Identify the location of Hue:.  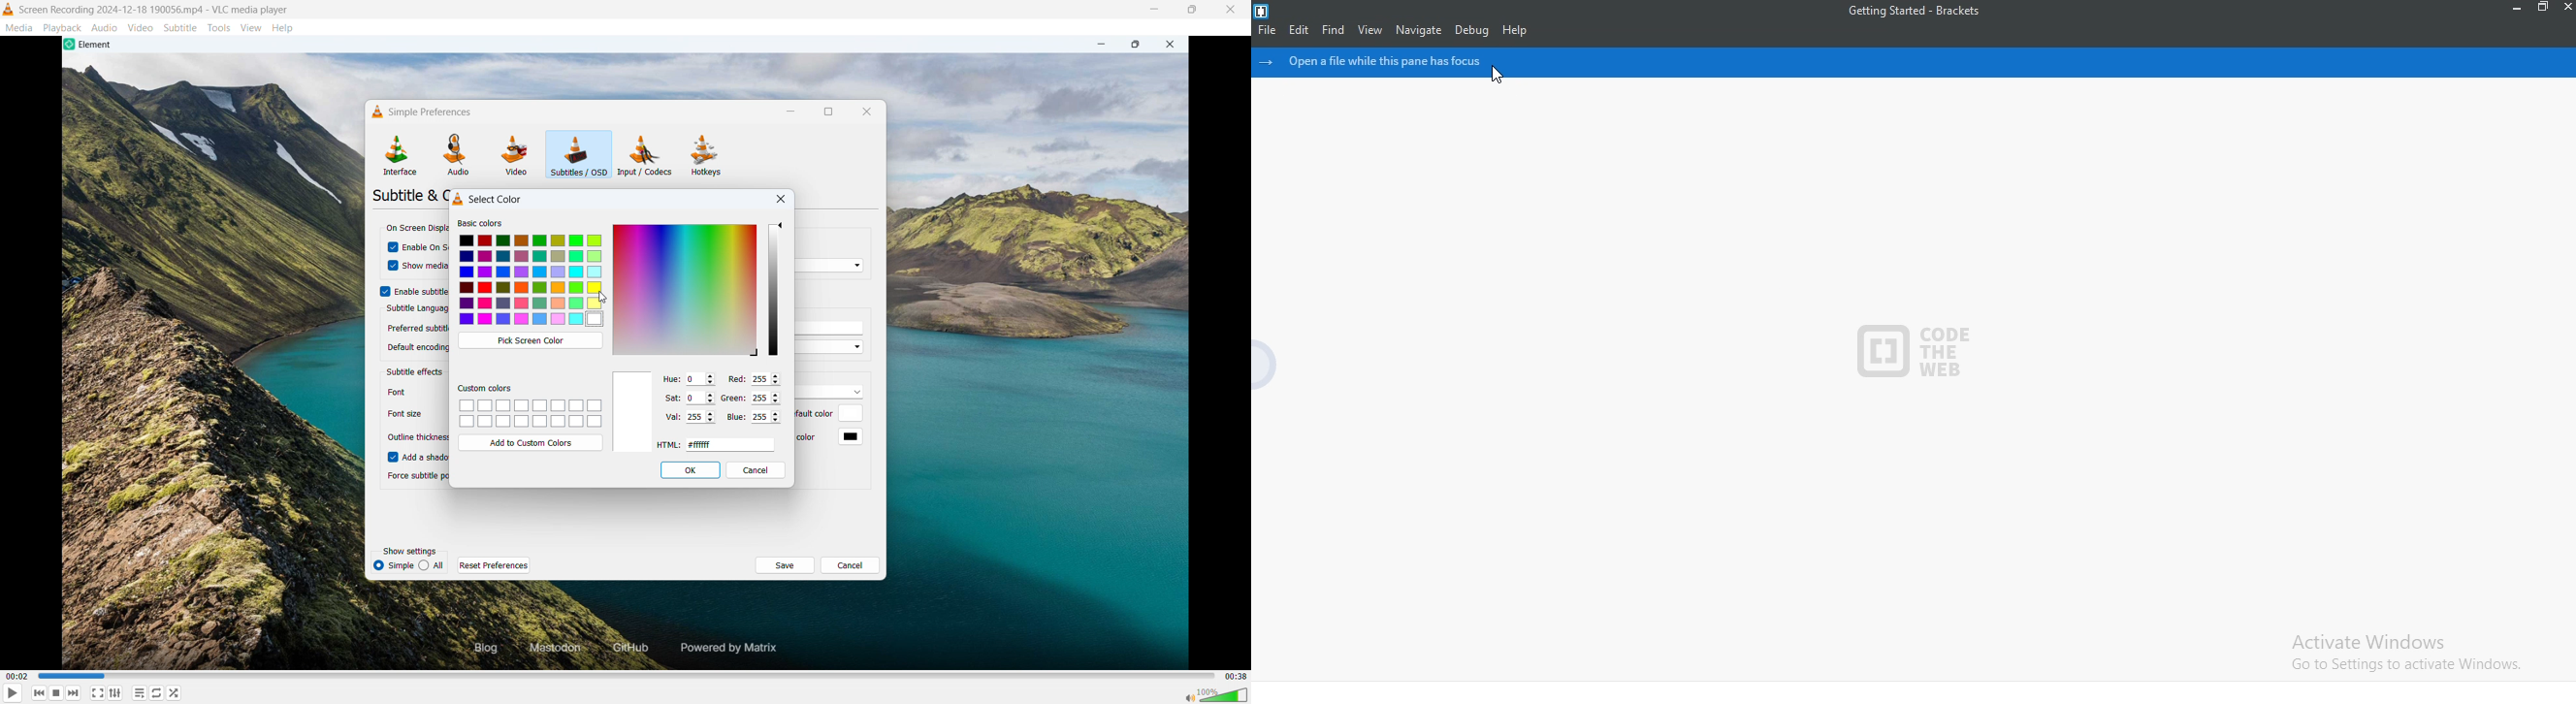
(670, 379).